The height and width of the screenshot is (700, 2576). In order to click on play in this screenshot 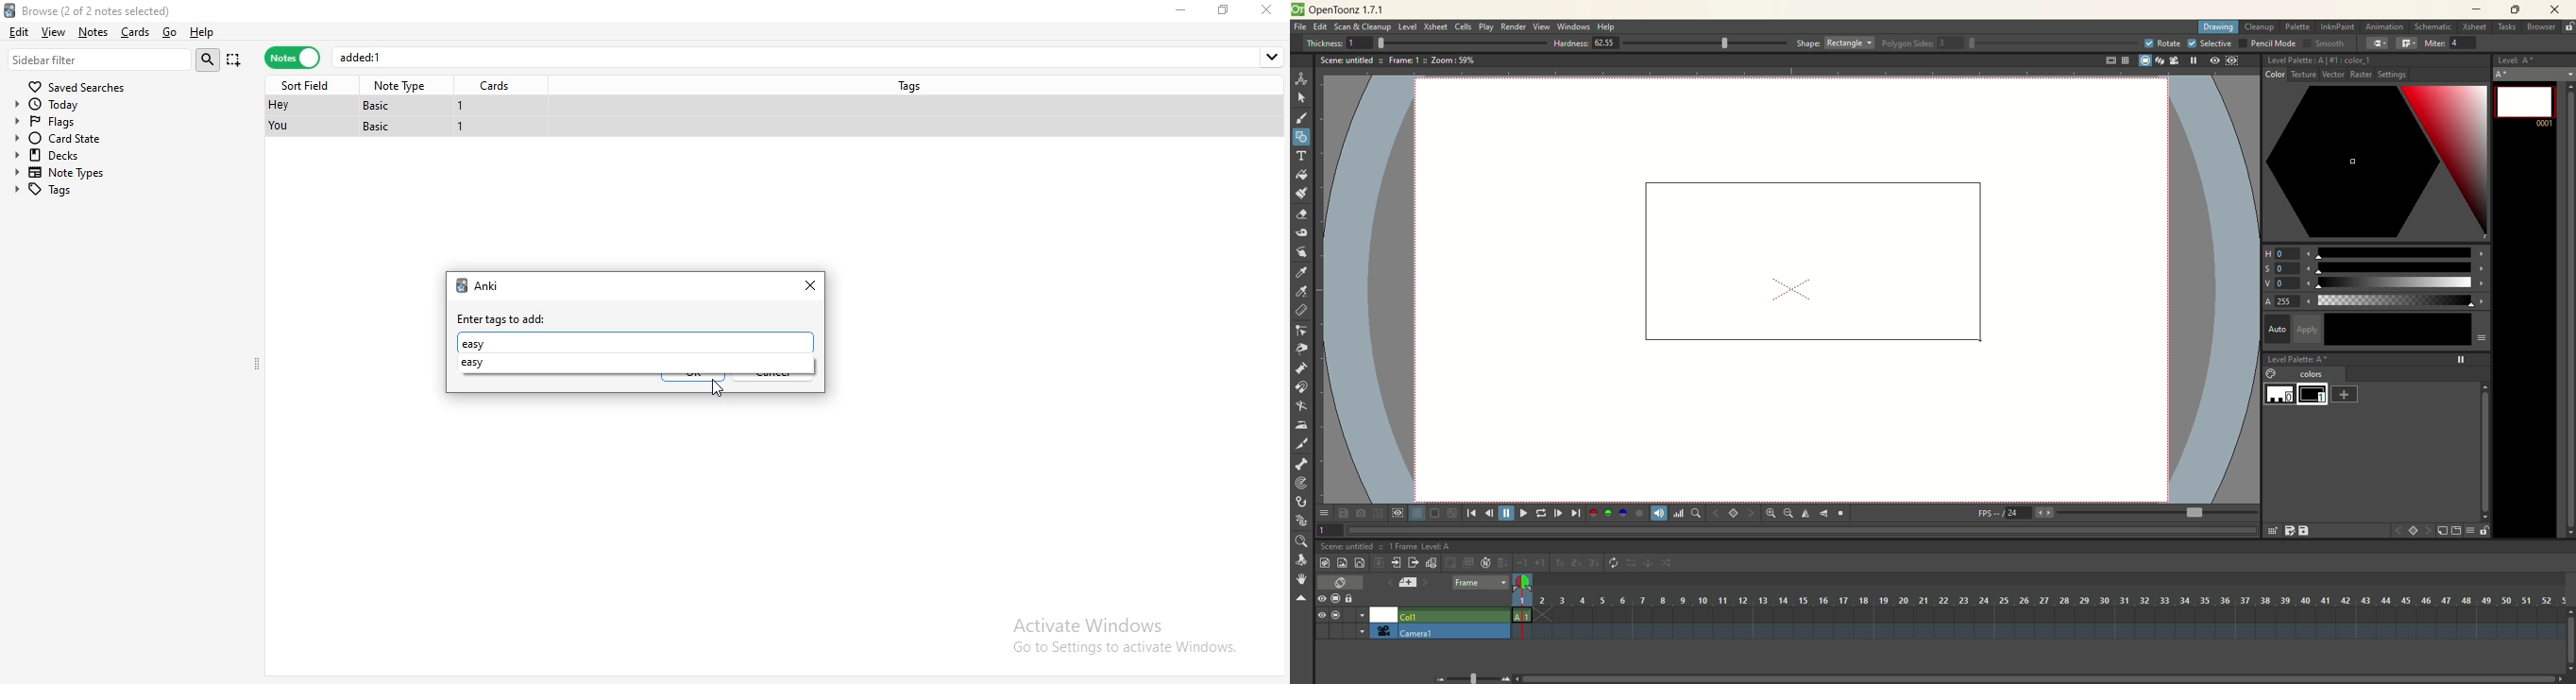, I will do `click(1486, 27)`.